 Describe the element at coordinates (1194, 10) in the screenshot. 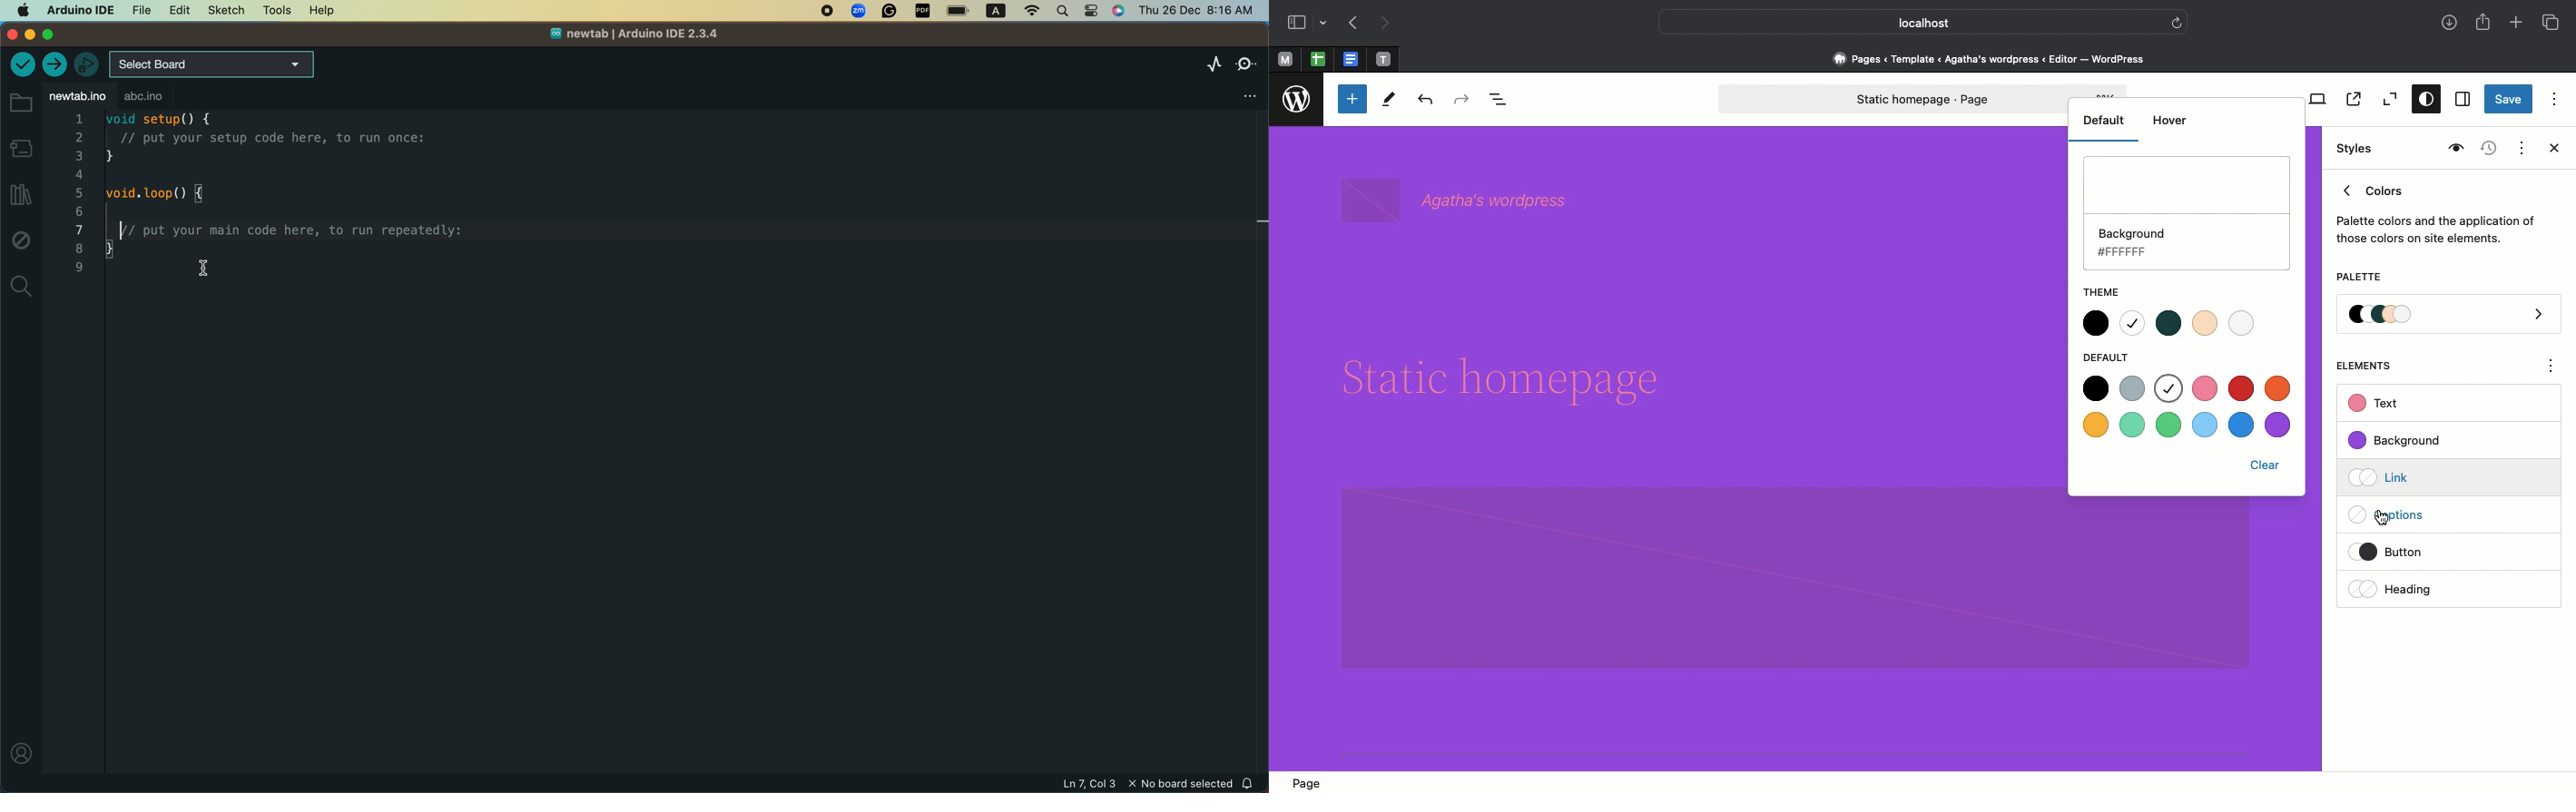

I see `time` at that location.